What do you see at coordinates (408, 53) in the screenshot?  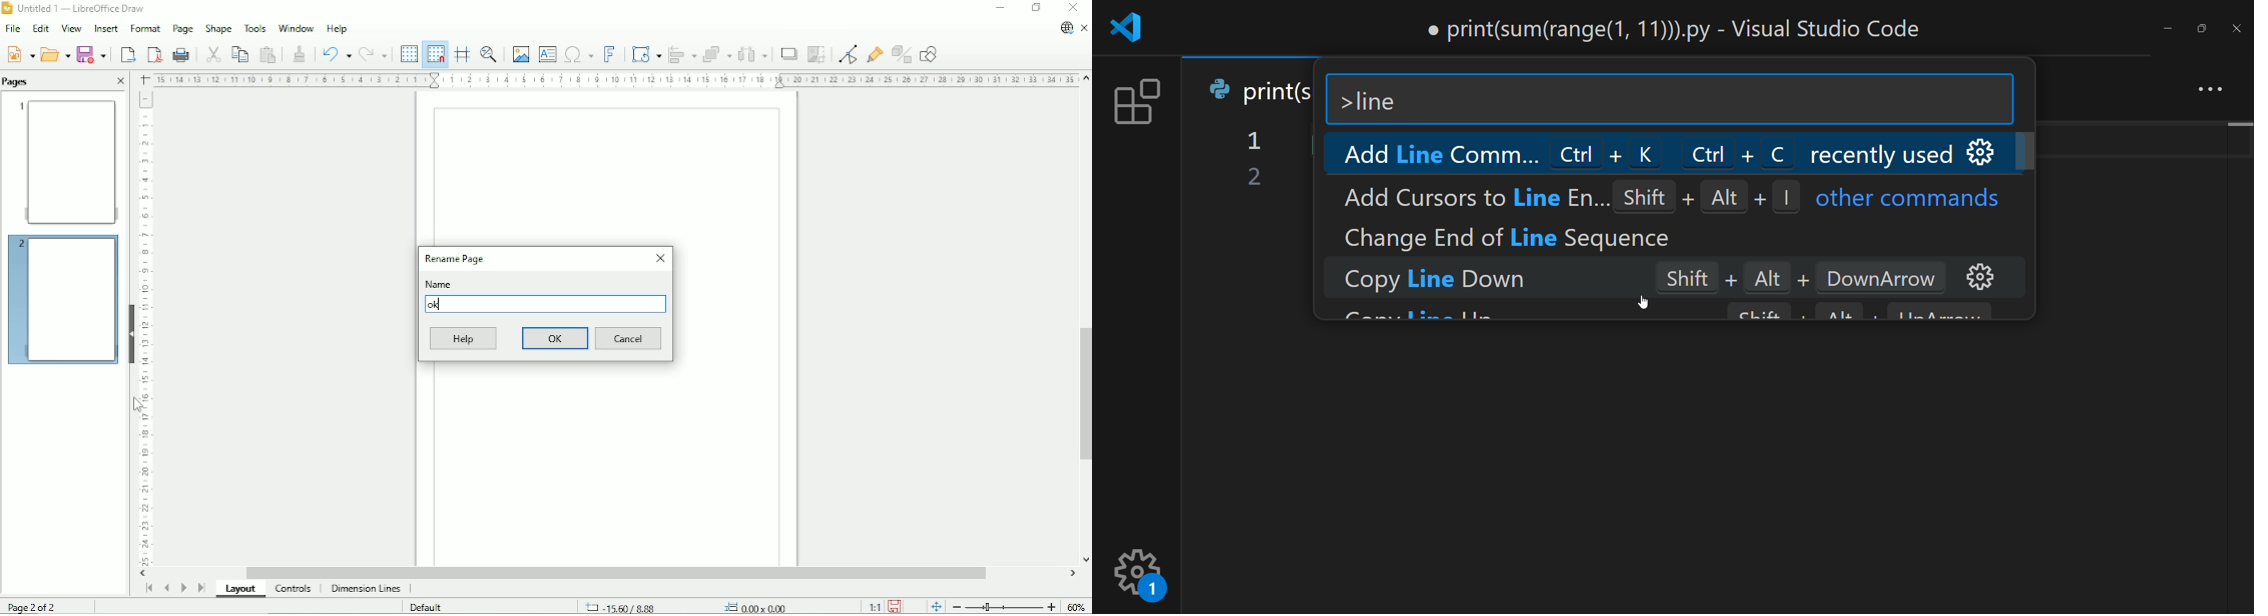 I see `Display grid` at bounding box center [408, 53].